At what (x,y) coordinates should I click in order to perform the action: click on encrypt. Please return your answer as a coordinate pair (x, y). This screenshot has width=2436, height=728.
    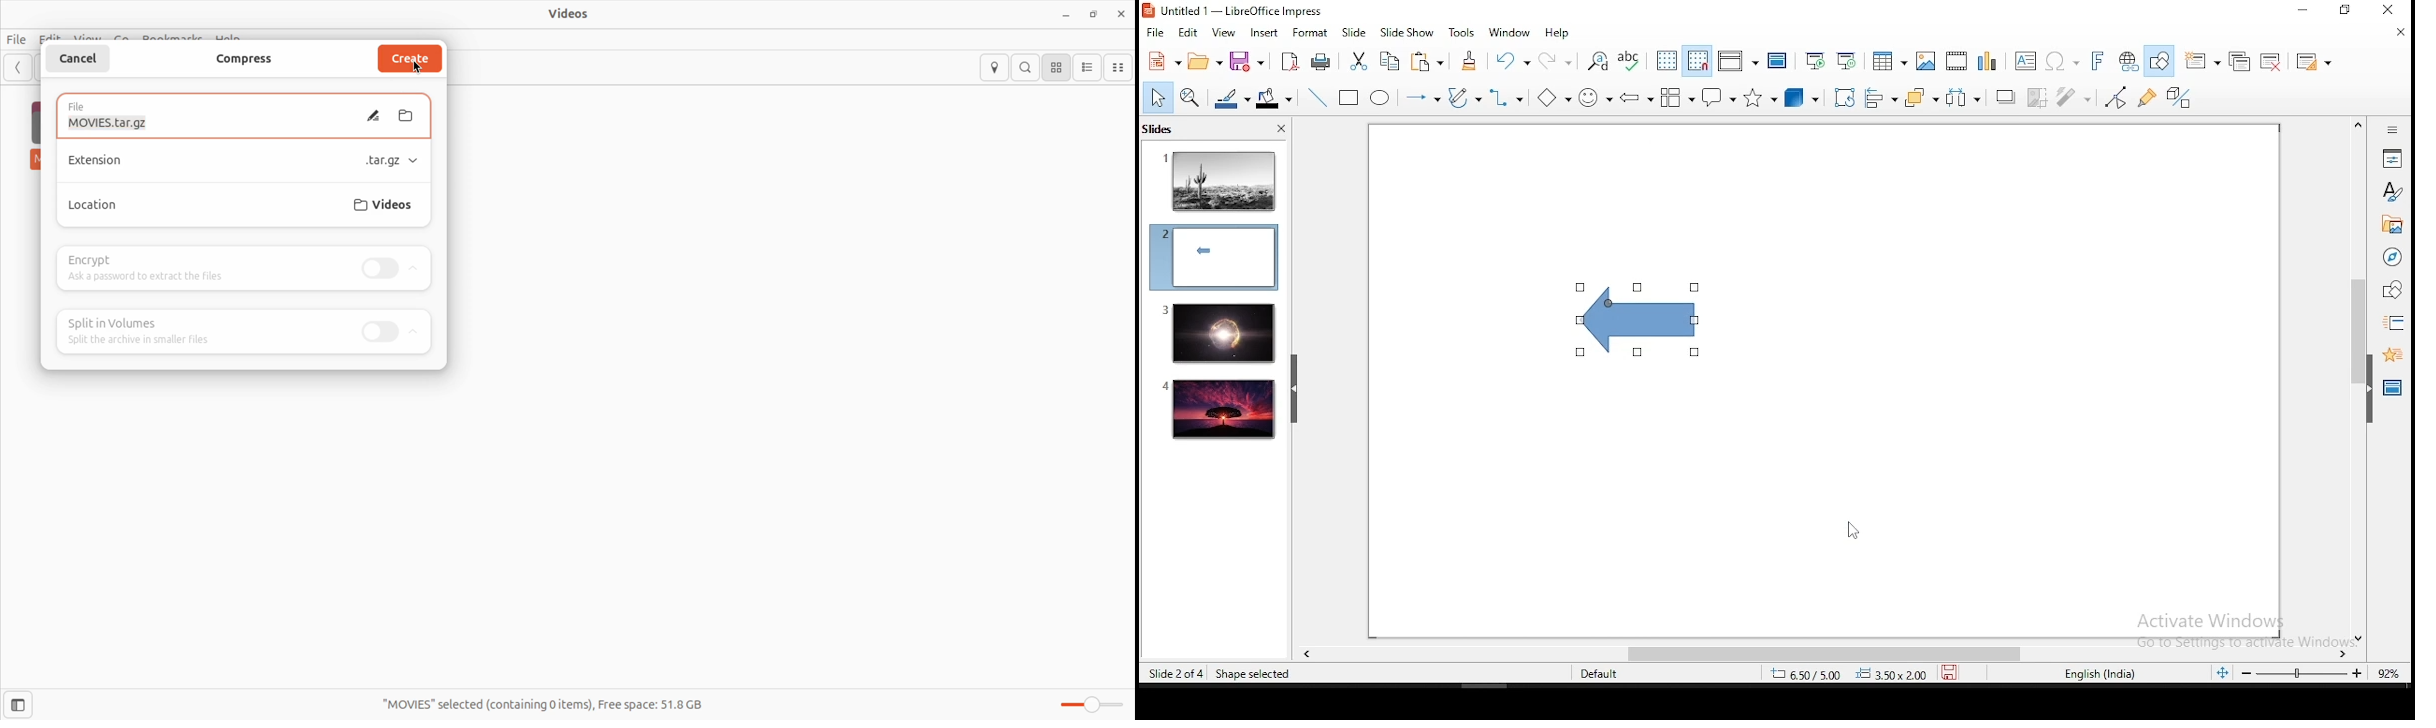
    Looking at the image, I should click on (92, 258).